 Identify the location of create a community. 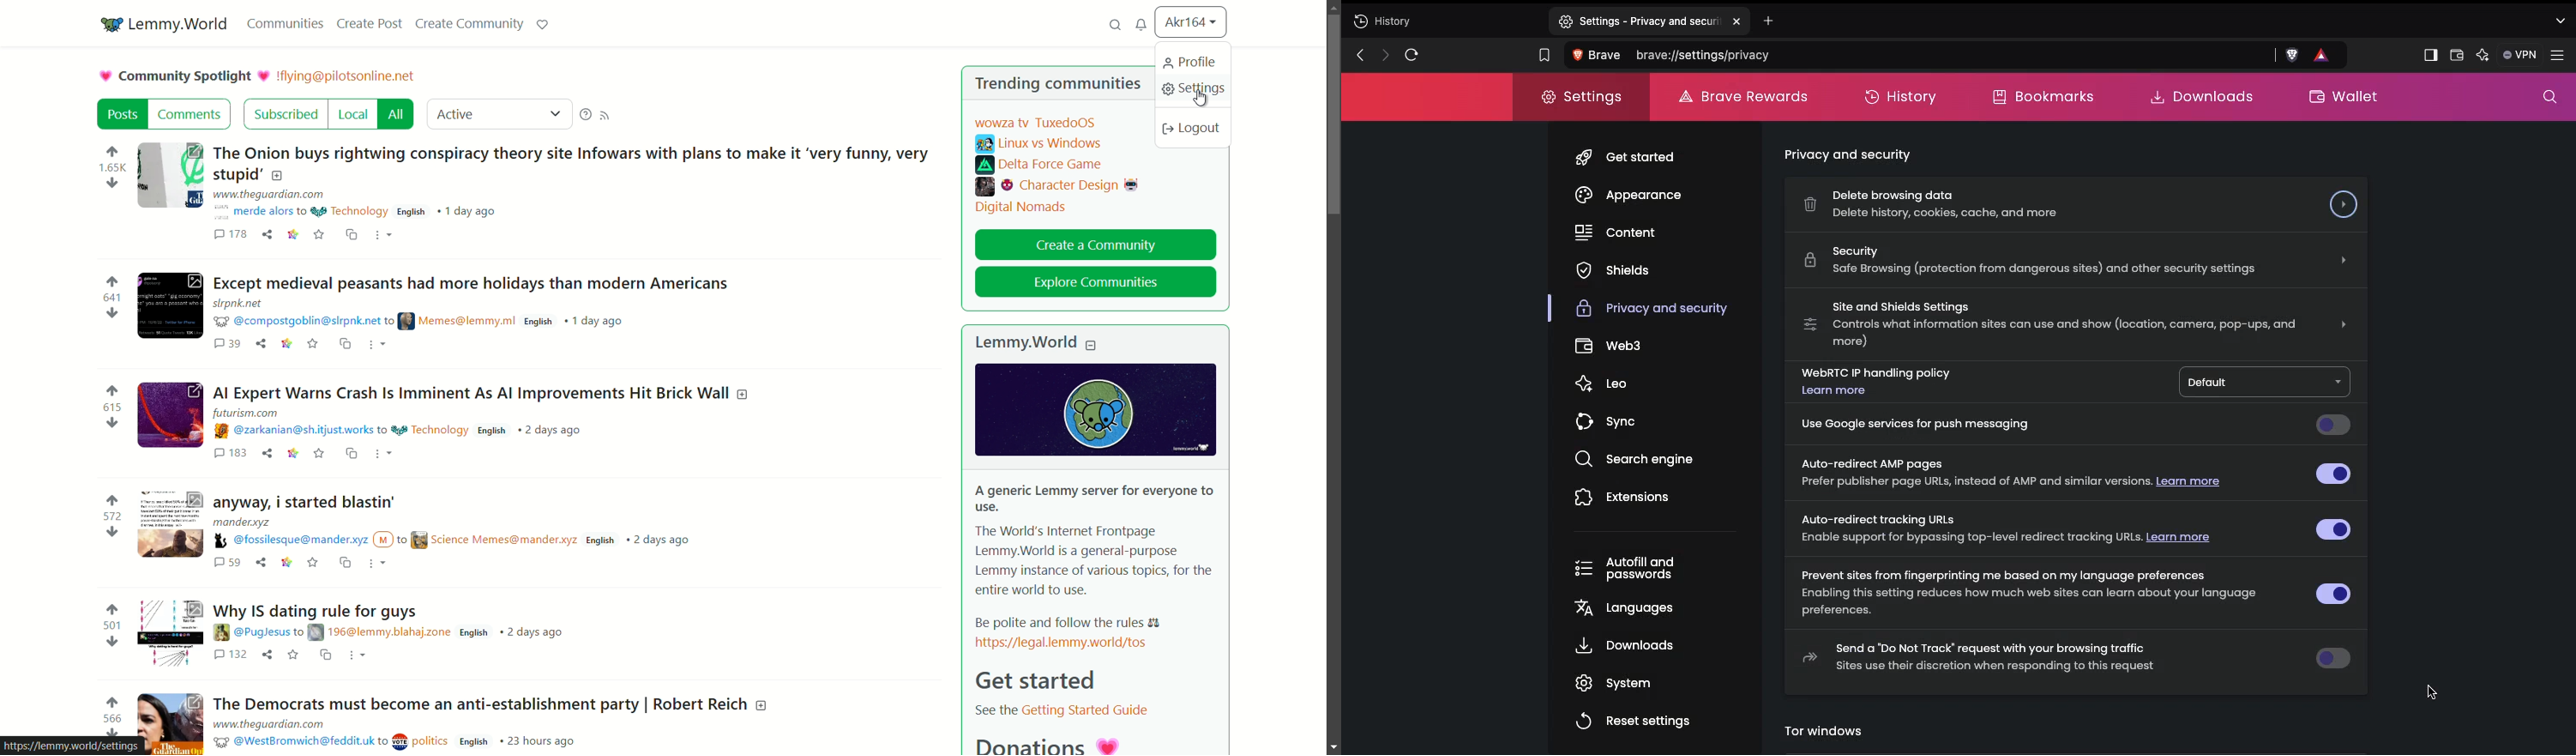
(1097, 247).